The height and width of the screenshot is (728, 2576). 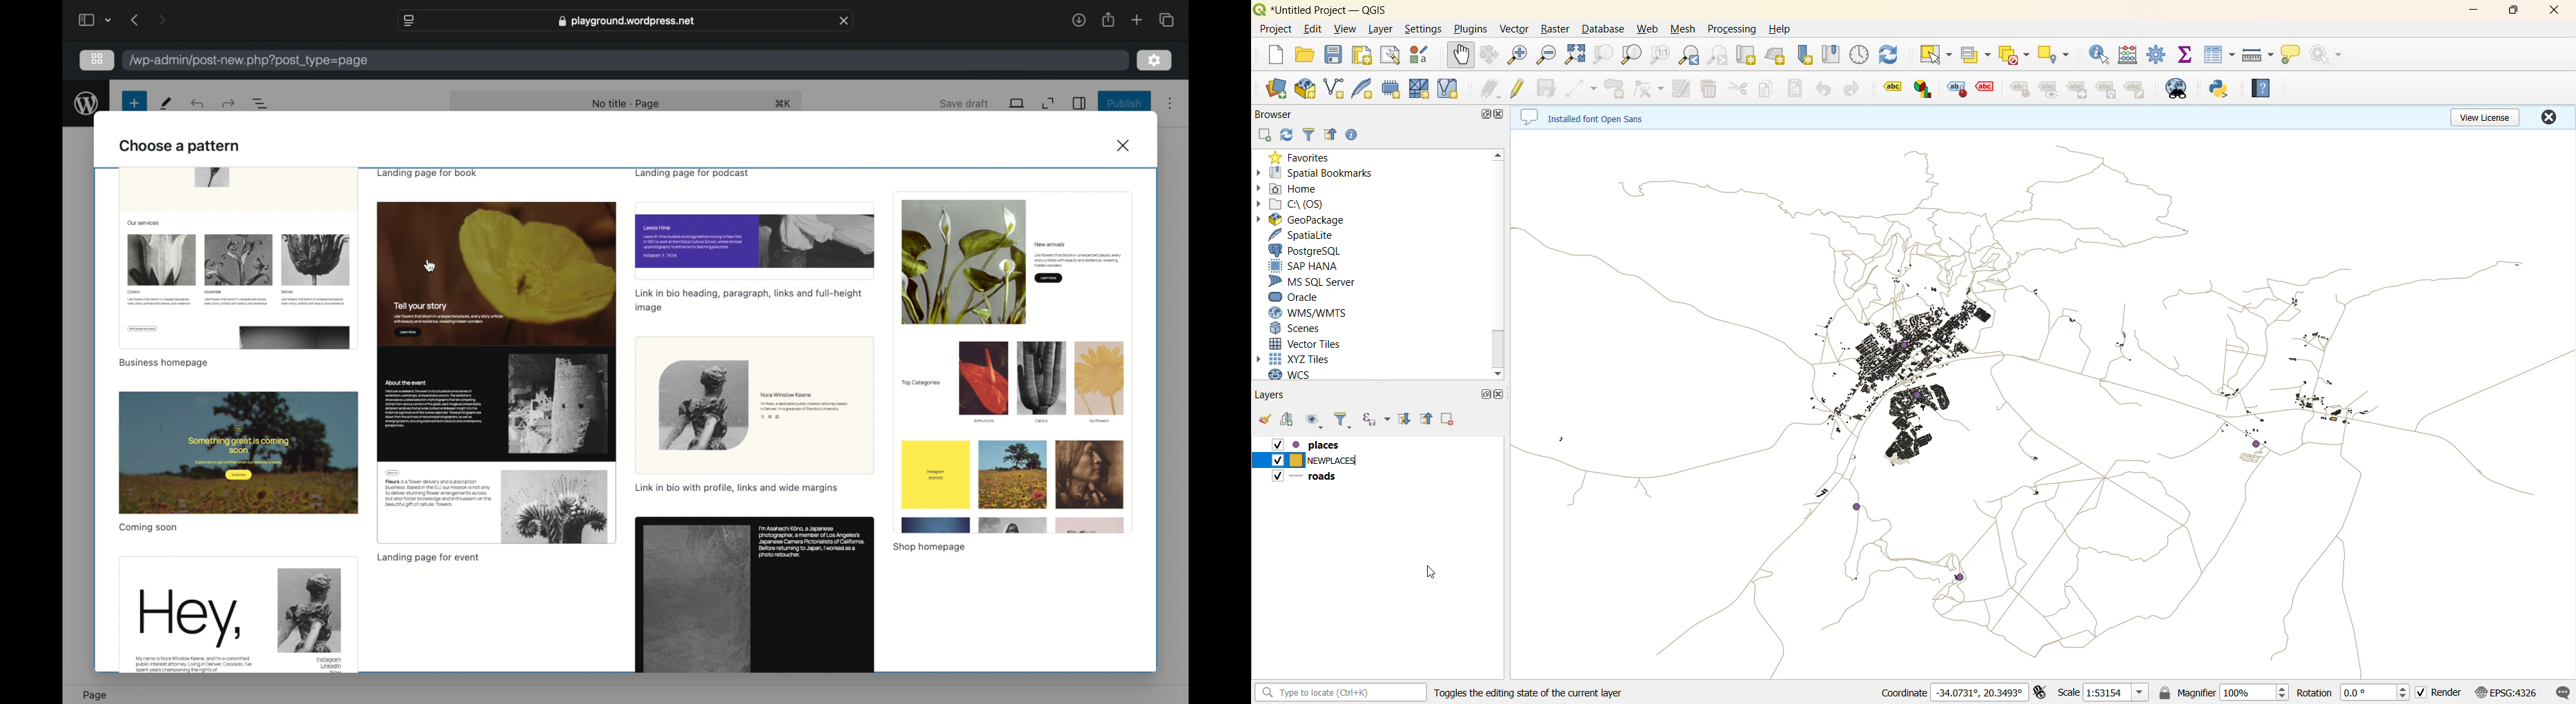 I want to click on save edits, so click(x=1551, y=86).